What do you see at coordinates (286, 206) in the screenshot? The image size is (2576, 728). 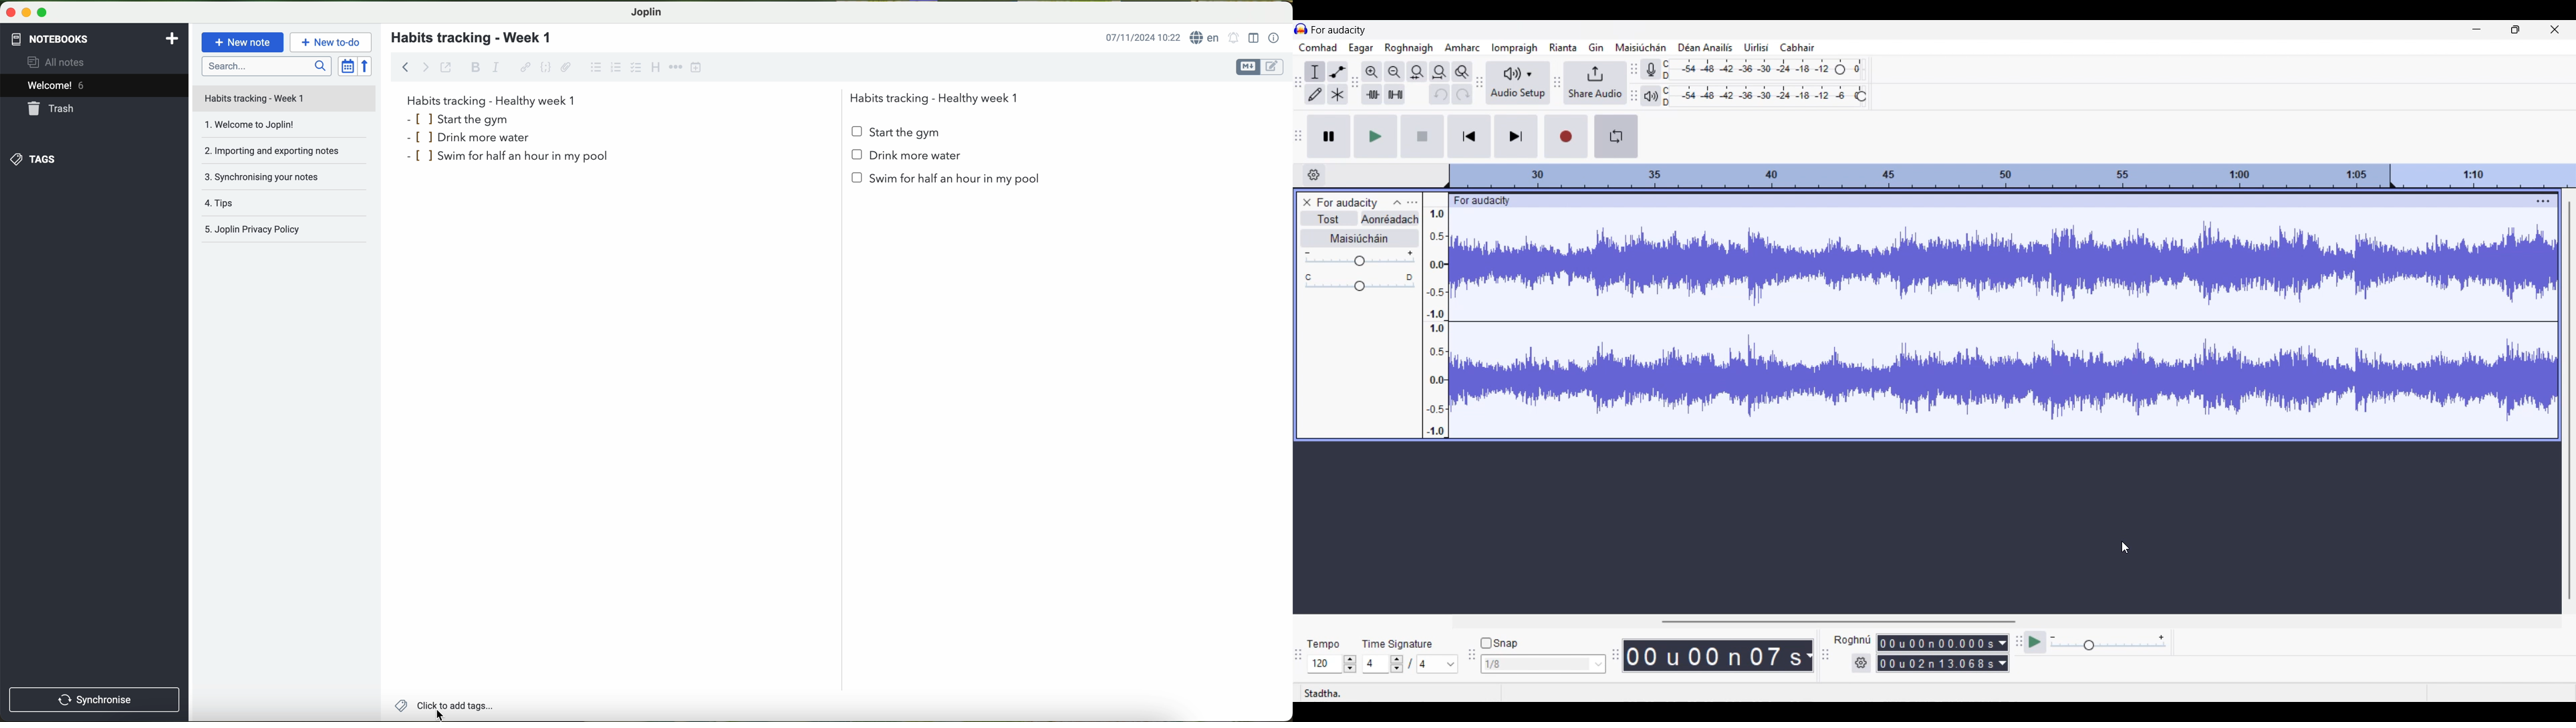 I see `tips` at bounding box center [286, 206].